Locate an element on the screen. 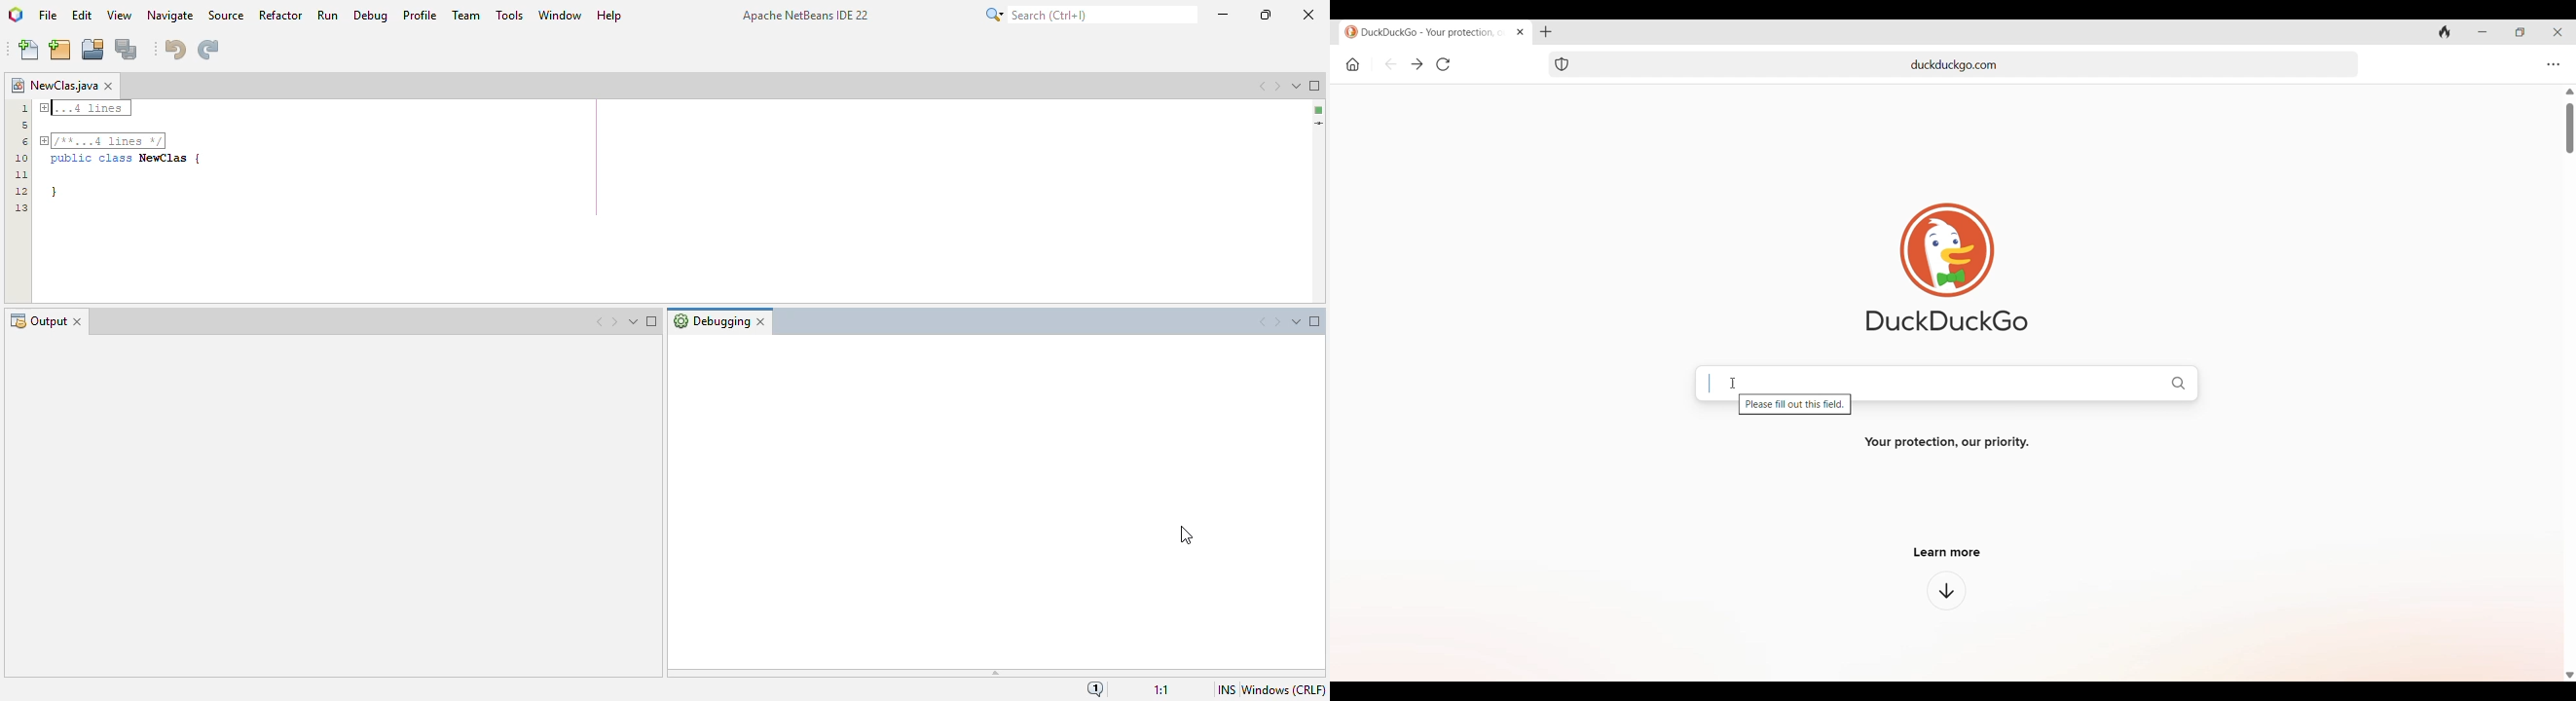  1:1 is located at coordinates (1163, 687).